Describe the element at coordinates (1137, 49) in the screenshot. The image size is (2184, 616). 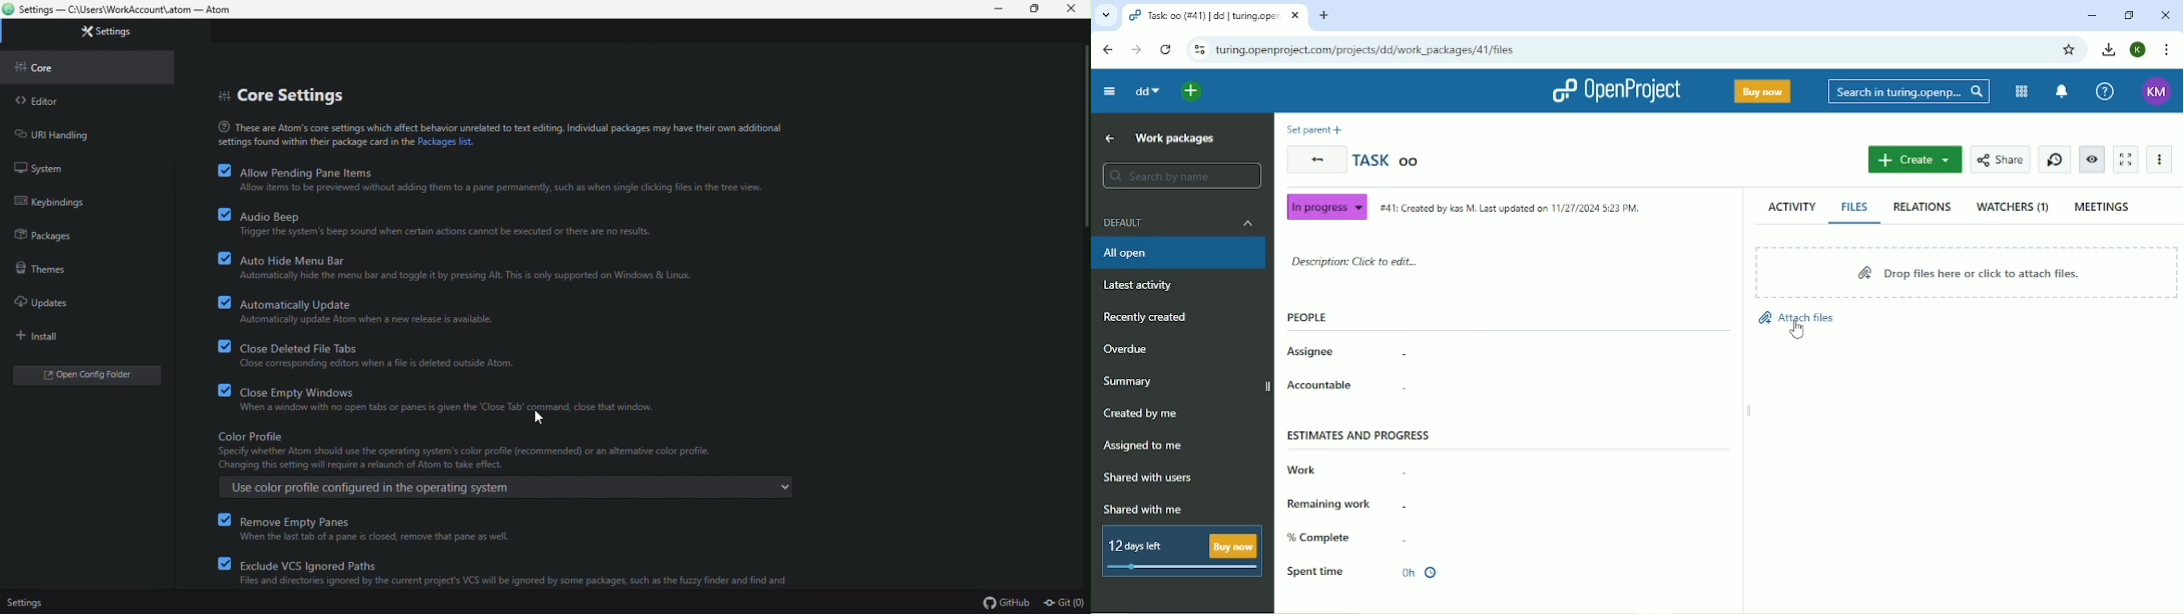
I see `Forward` at that location.